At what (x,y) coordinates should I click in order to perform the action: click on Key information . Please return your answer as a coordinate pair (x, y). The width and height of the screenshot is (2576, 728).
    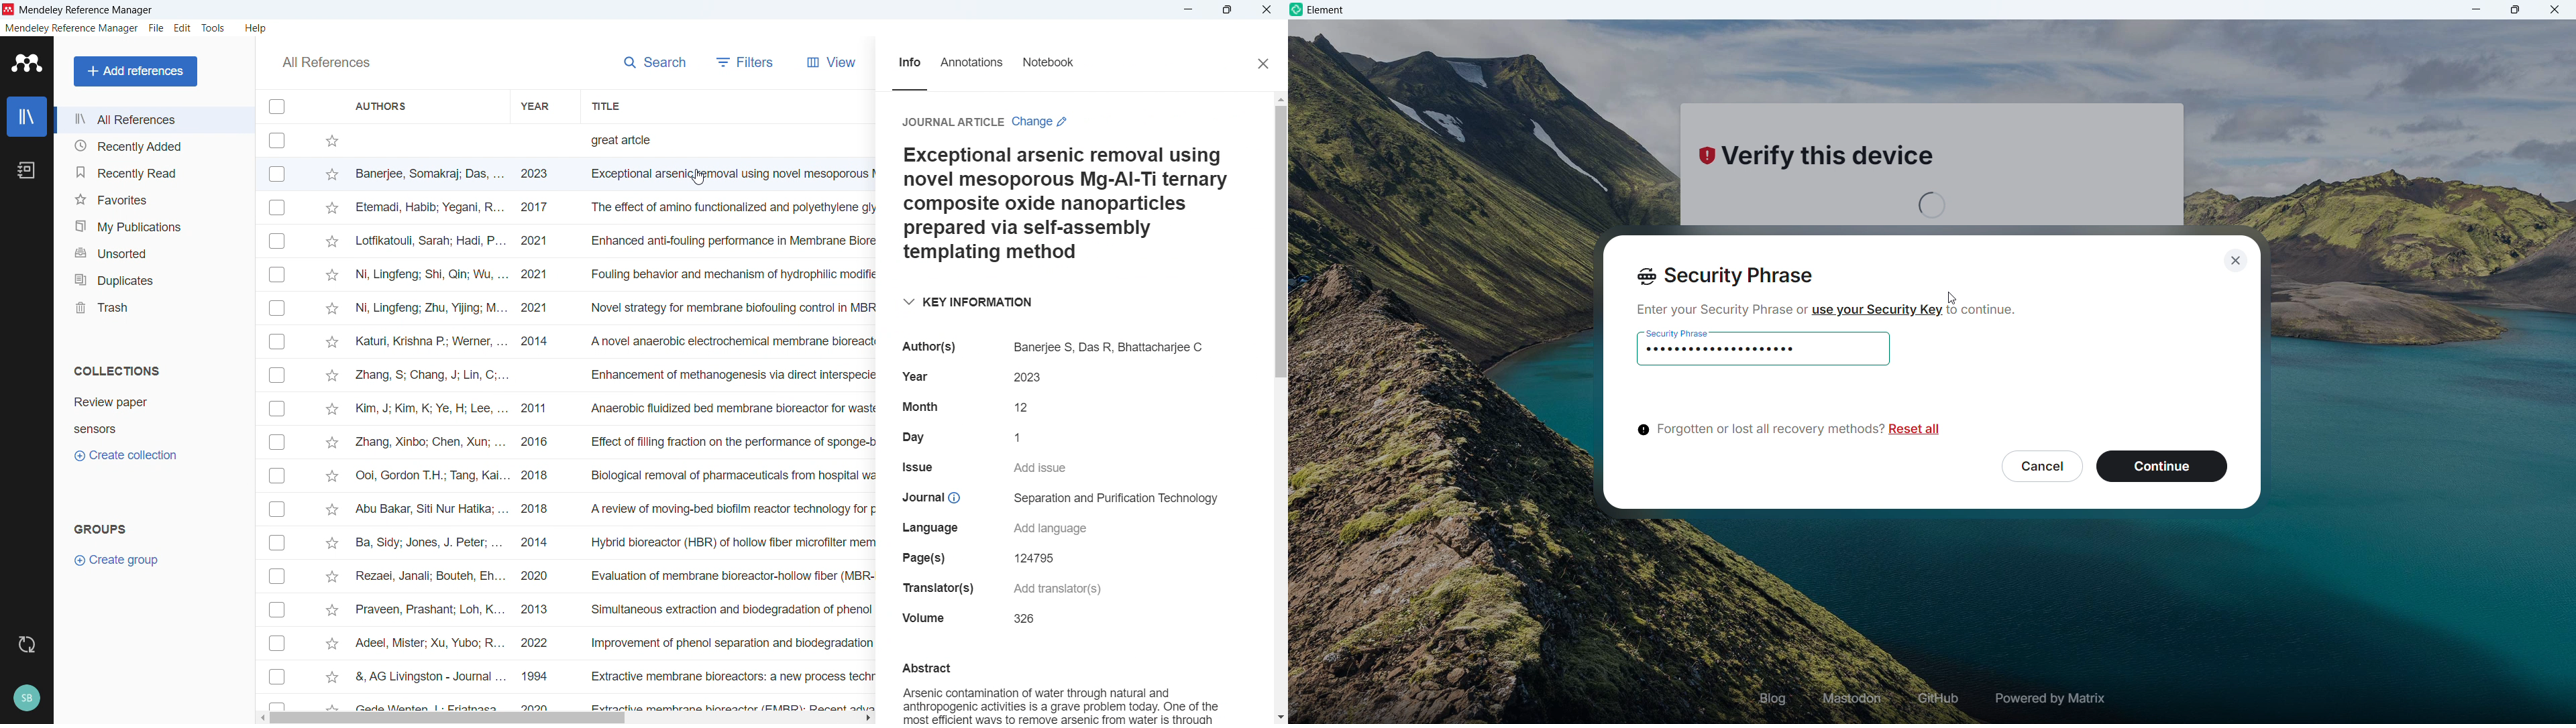
    Looking at the image, I should click on (965, 301).